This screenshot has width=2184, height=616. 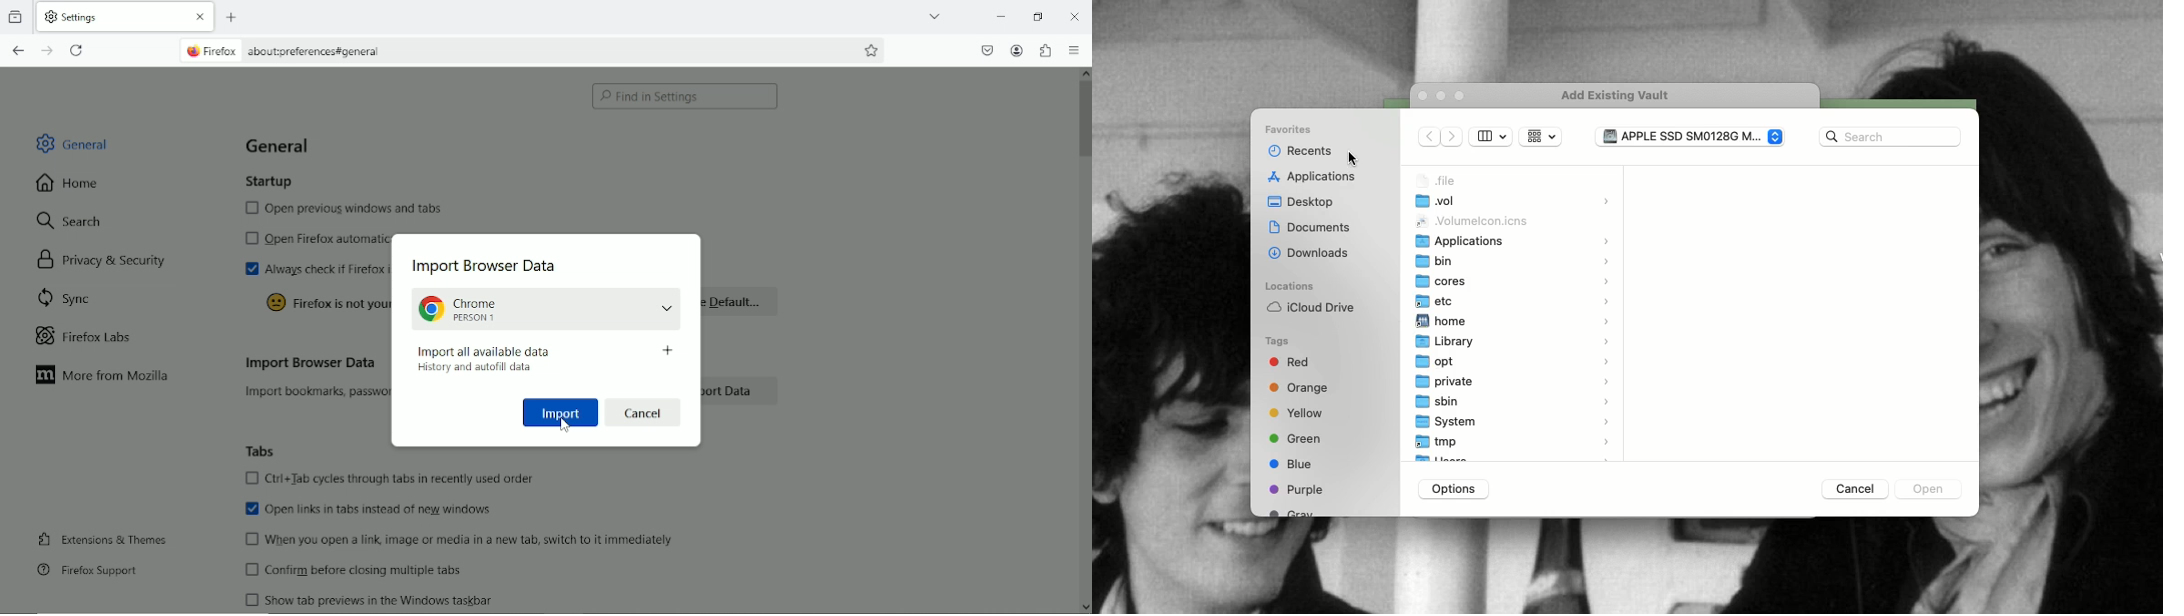 I want to click on tmp, so click(x=1514, y=441).